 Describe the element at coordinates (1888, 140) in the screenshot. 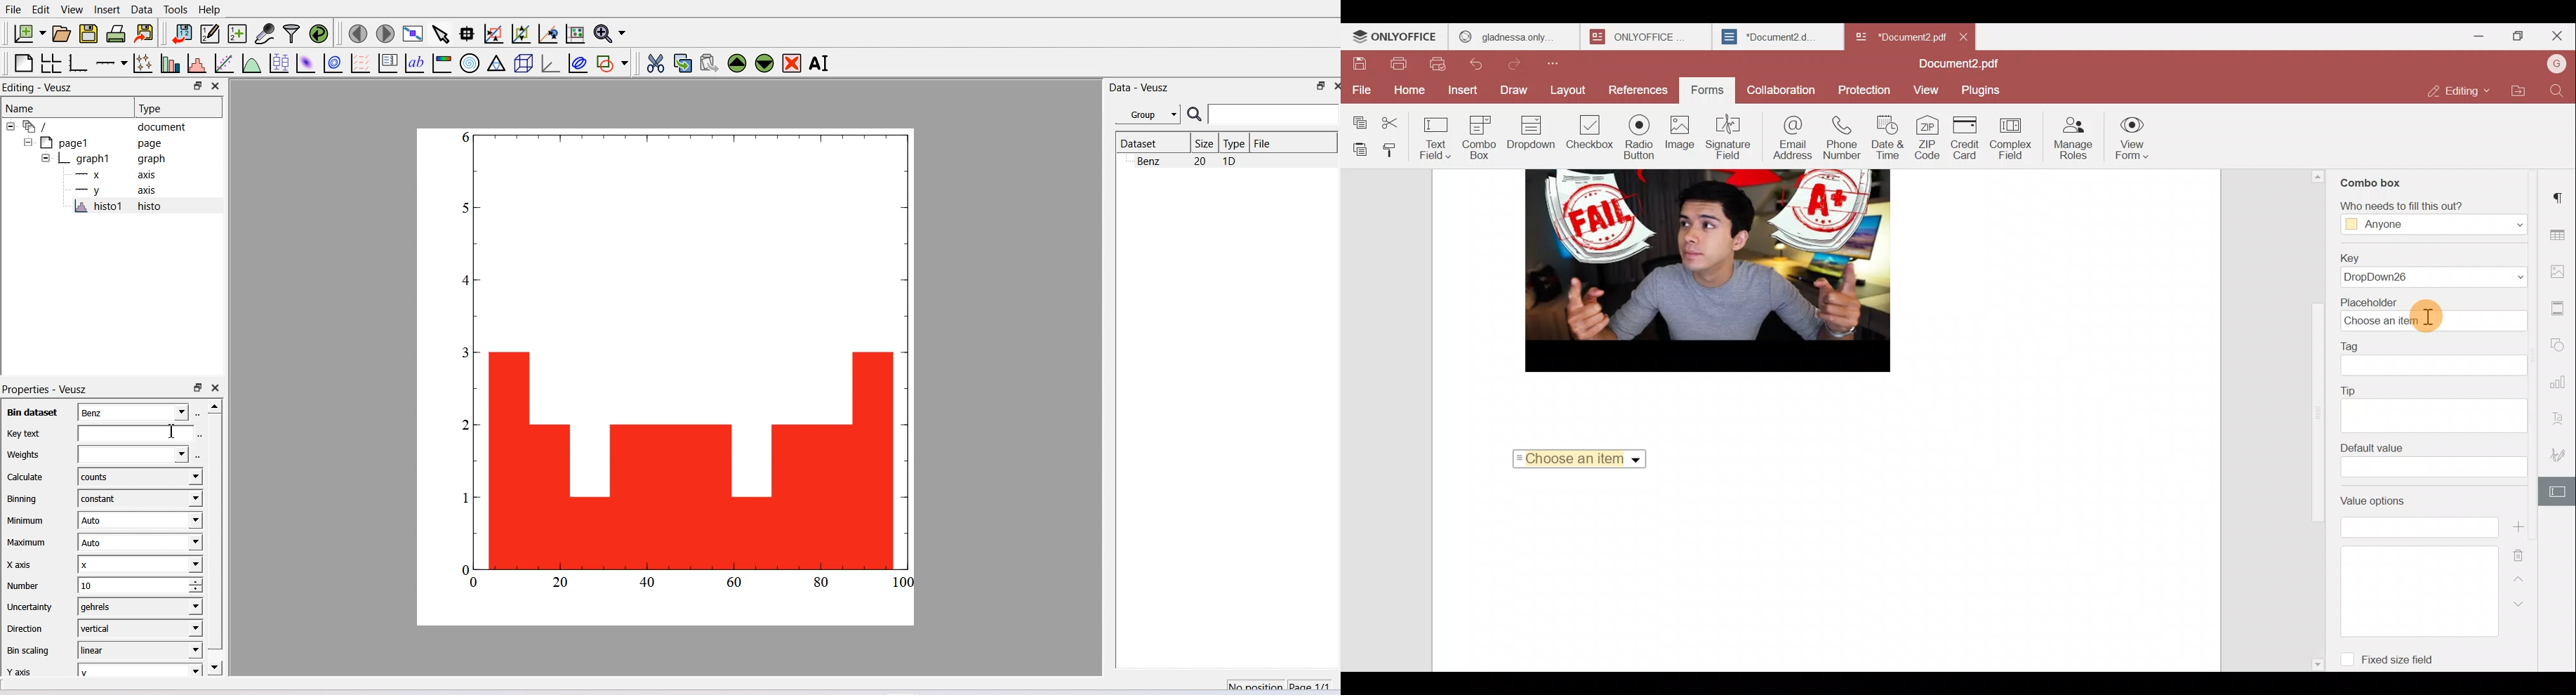

I see `Date & time` at that location.